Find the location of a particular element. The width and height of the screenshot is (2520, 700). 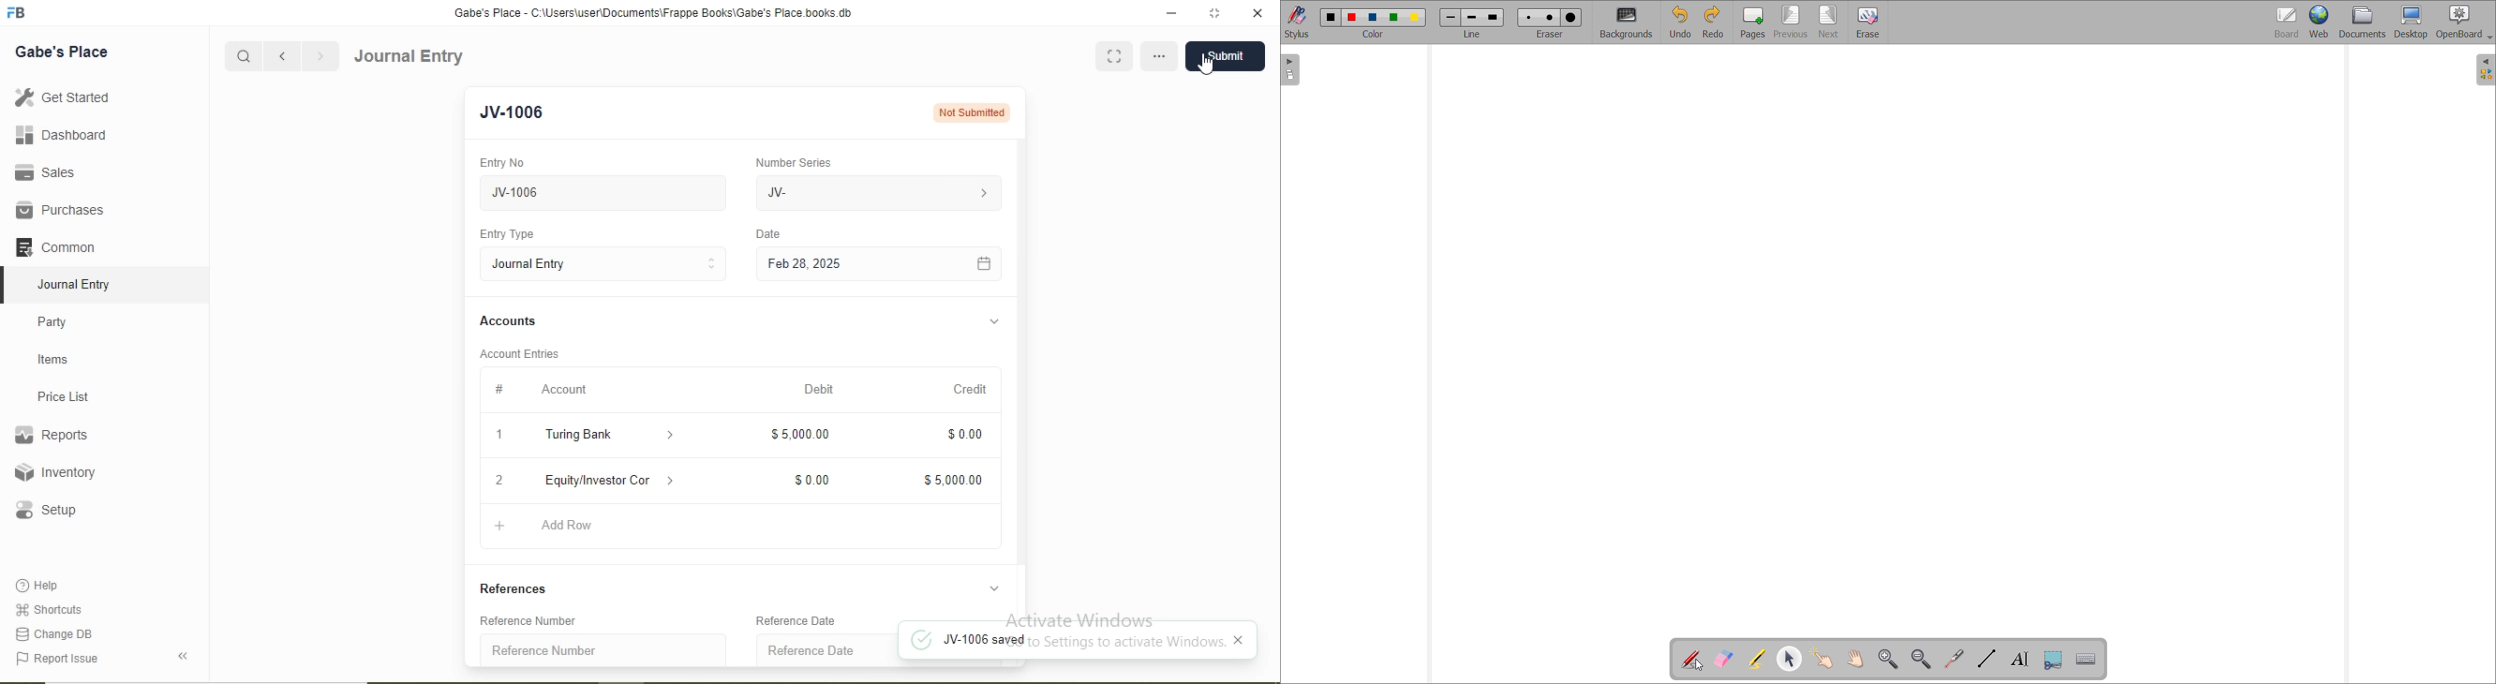

$0.00 is located at coordinates (965, 435).